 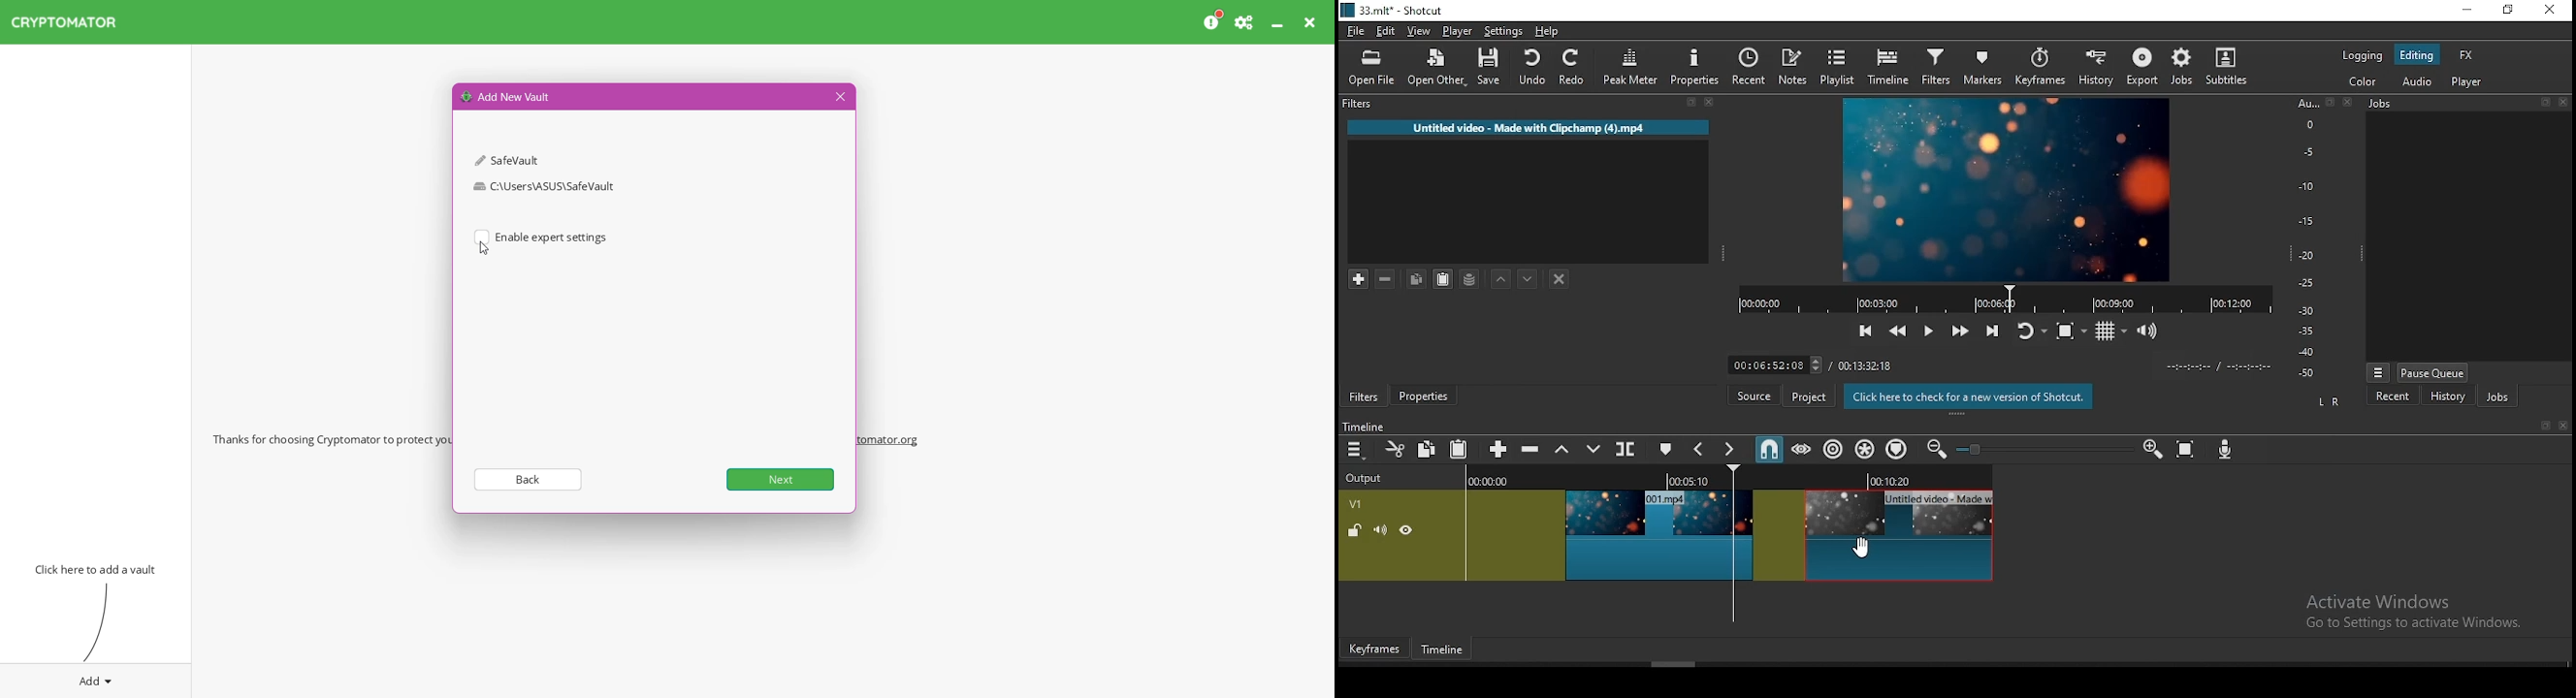 What do you see at coordinates (1528, 128) in the screenshot?
I see `‘Untitled video - Made with Clipchamp (4).mp4` at bounding box center [1528, 128].